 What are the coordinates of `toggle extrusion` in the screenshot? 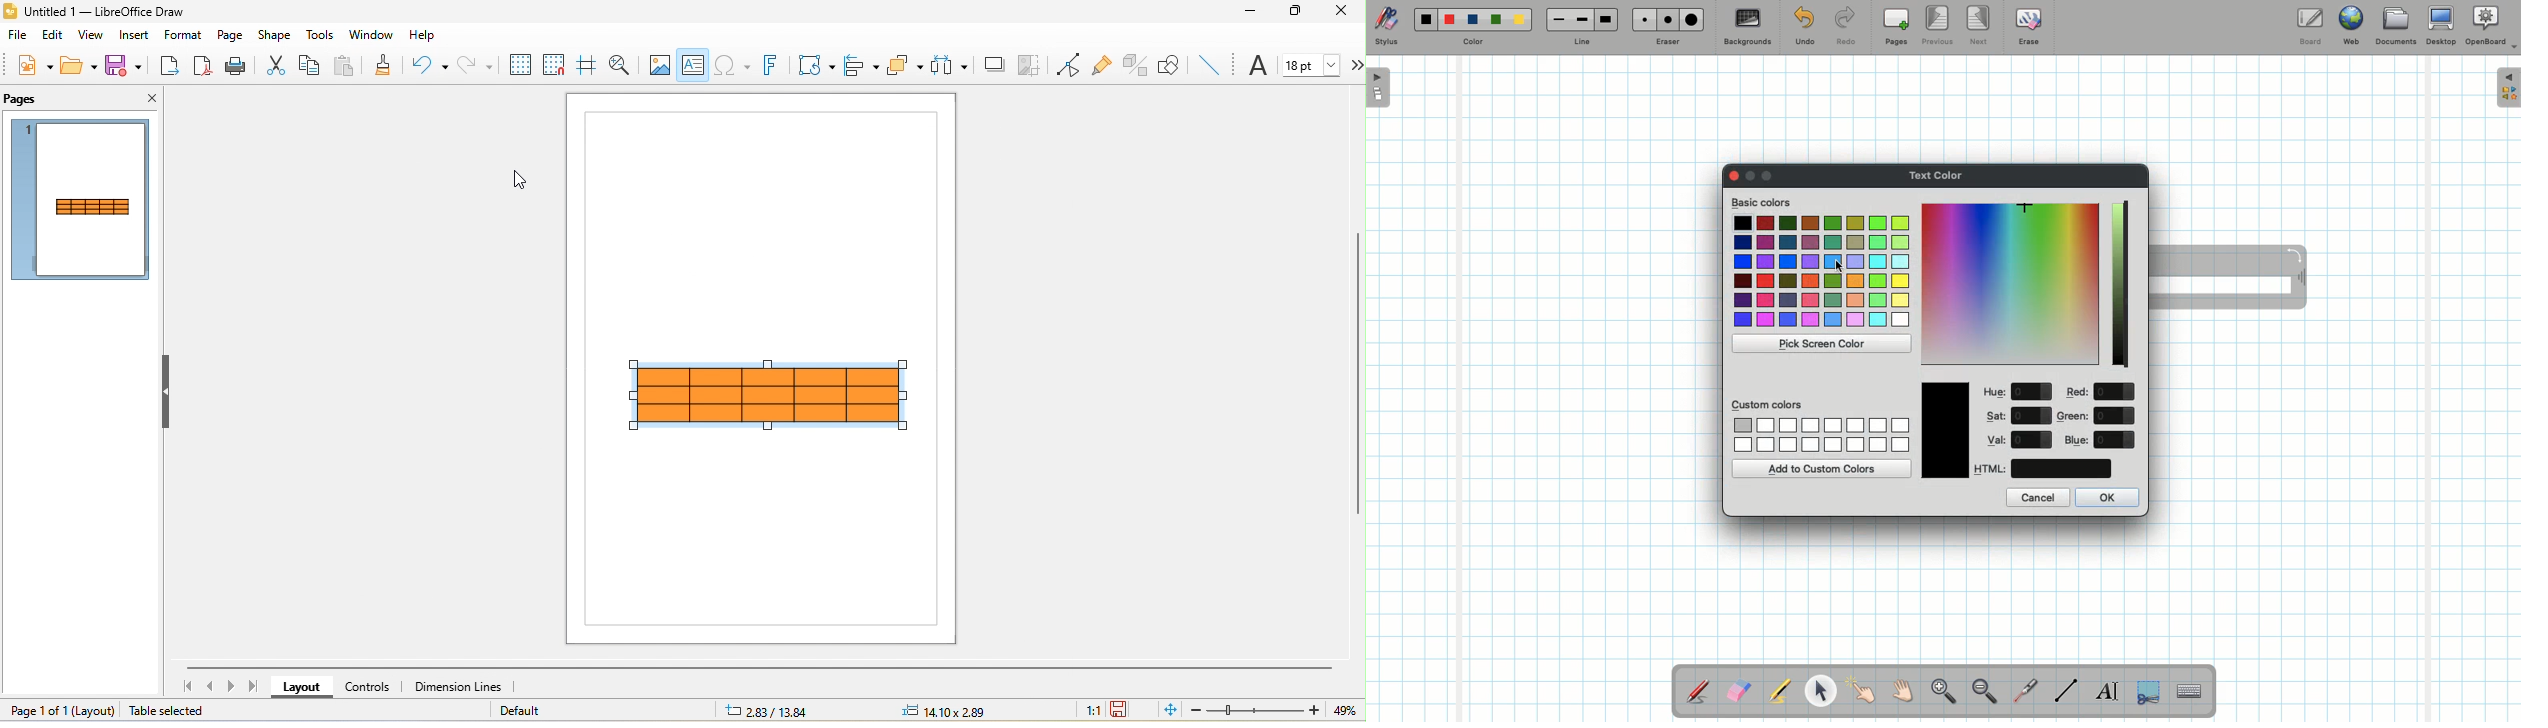 It's located at (1134, 64).